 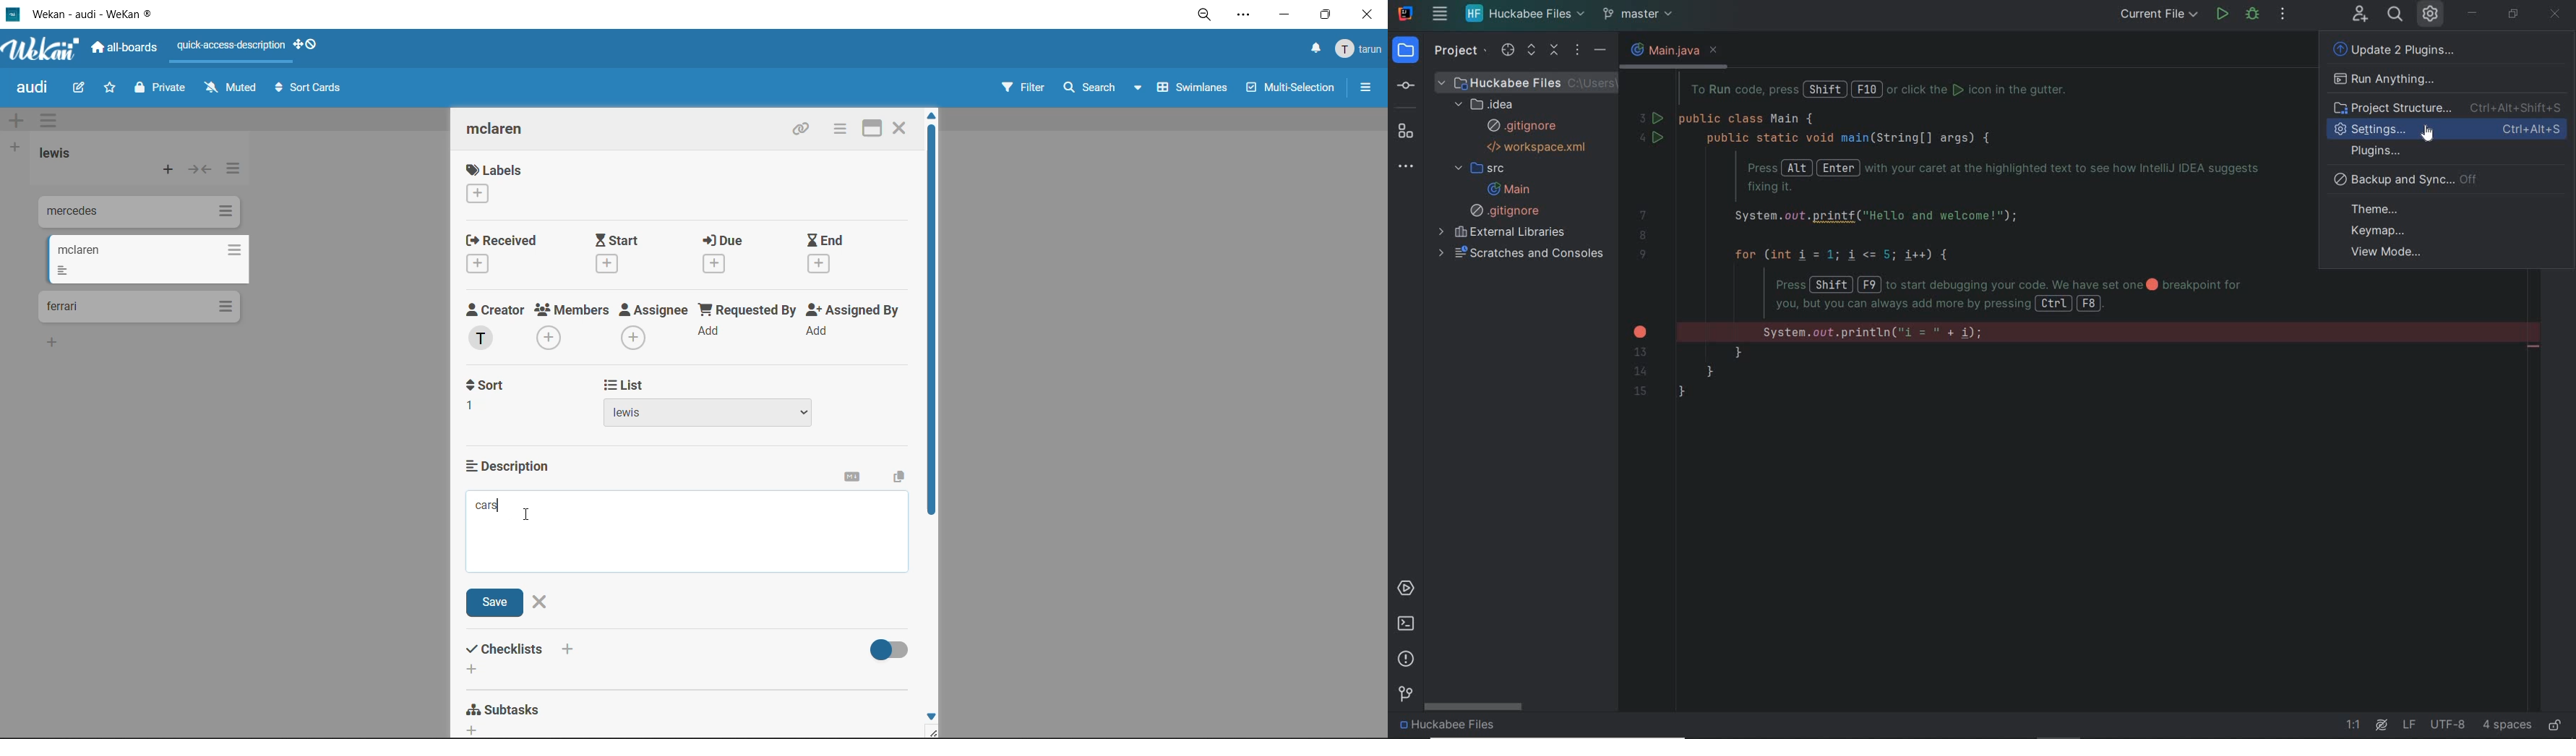 What do you see at coordinates (2448, 109) in the screenshot?
I see `project structure` at bounding box center [2448, 109].